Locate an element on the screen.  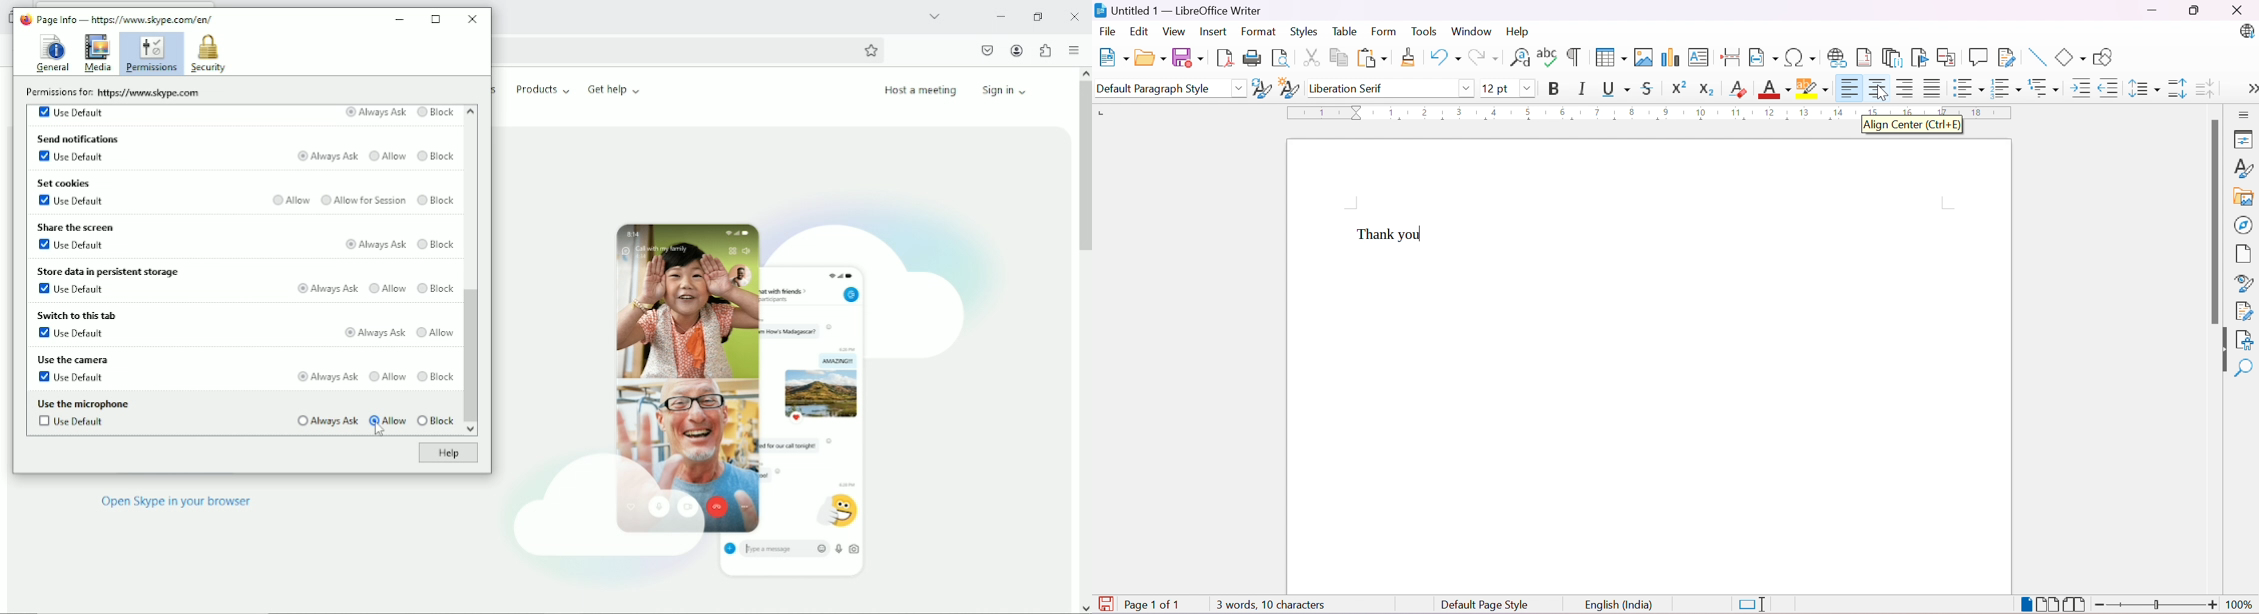
The document has been modified. Click to save the document. is located at coordinates (1105, 603).